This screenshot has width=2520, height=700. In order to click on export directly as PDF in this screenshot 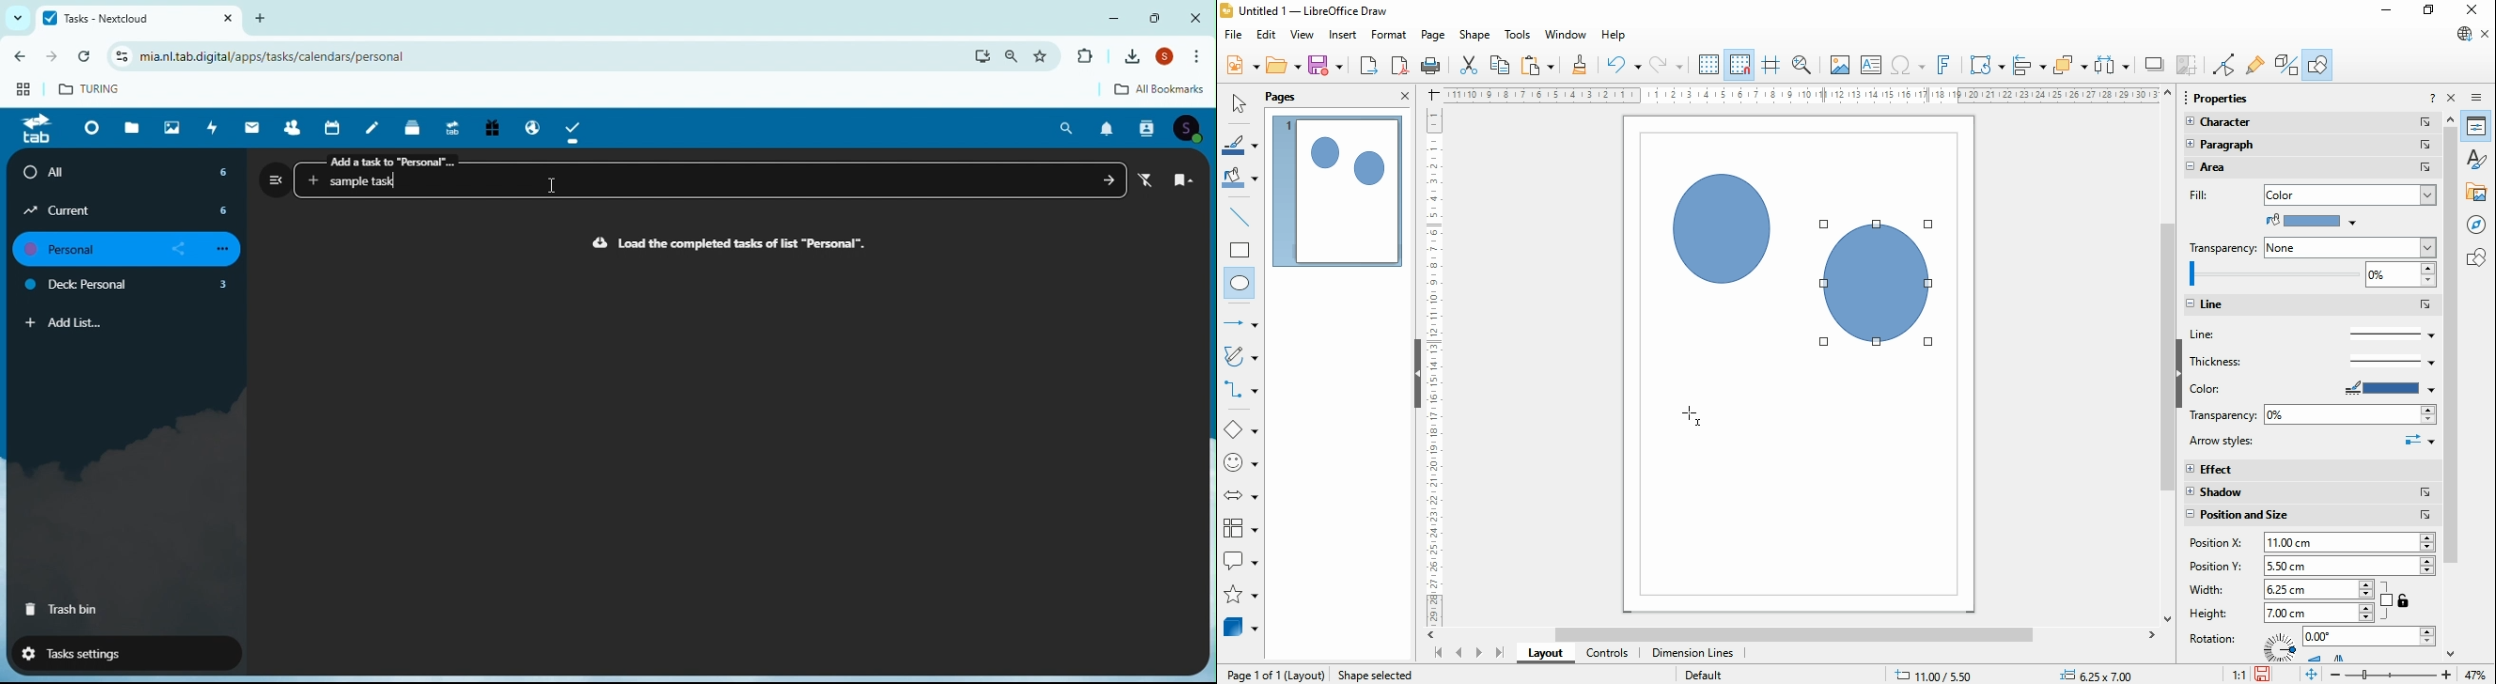, I will do `click(1399, 65)`.